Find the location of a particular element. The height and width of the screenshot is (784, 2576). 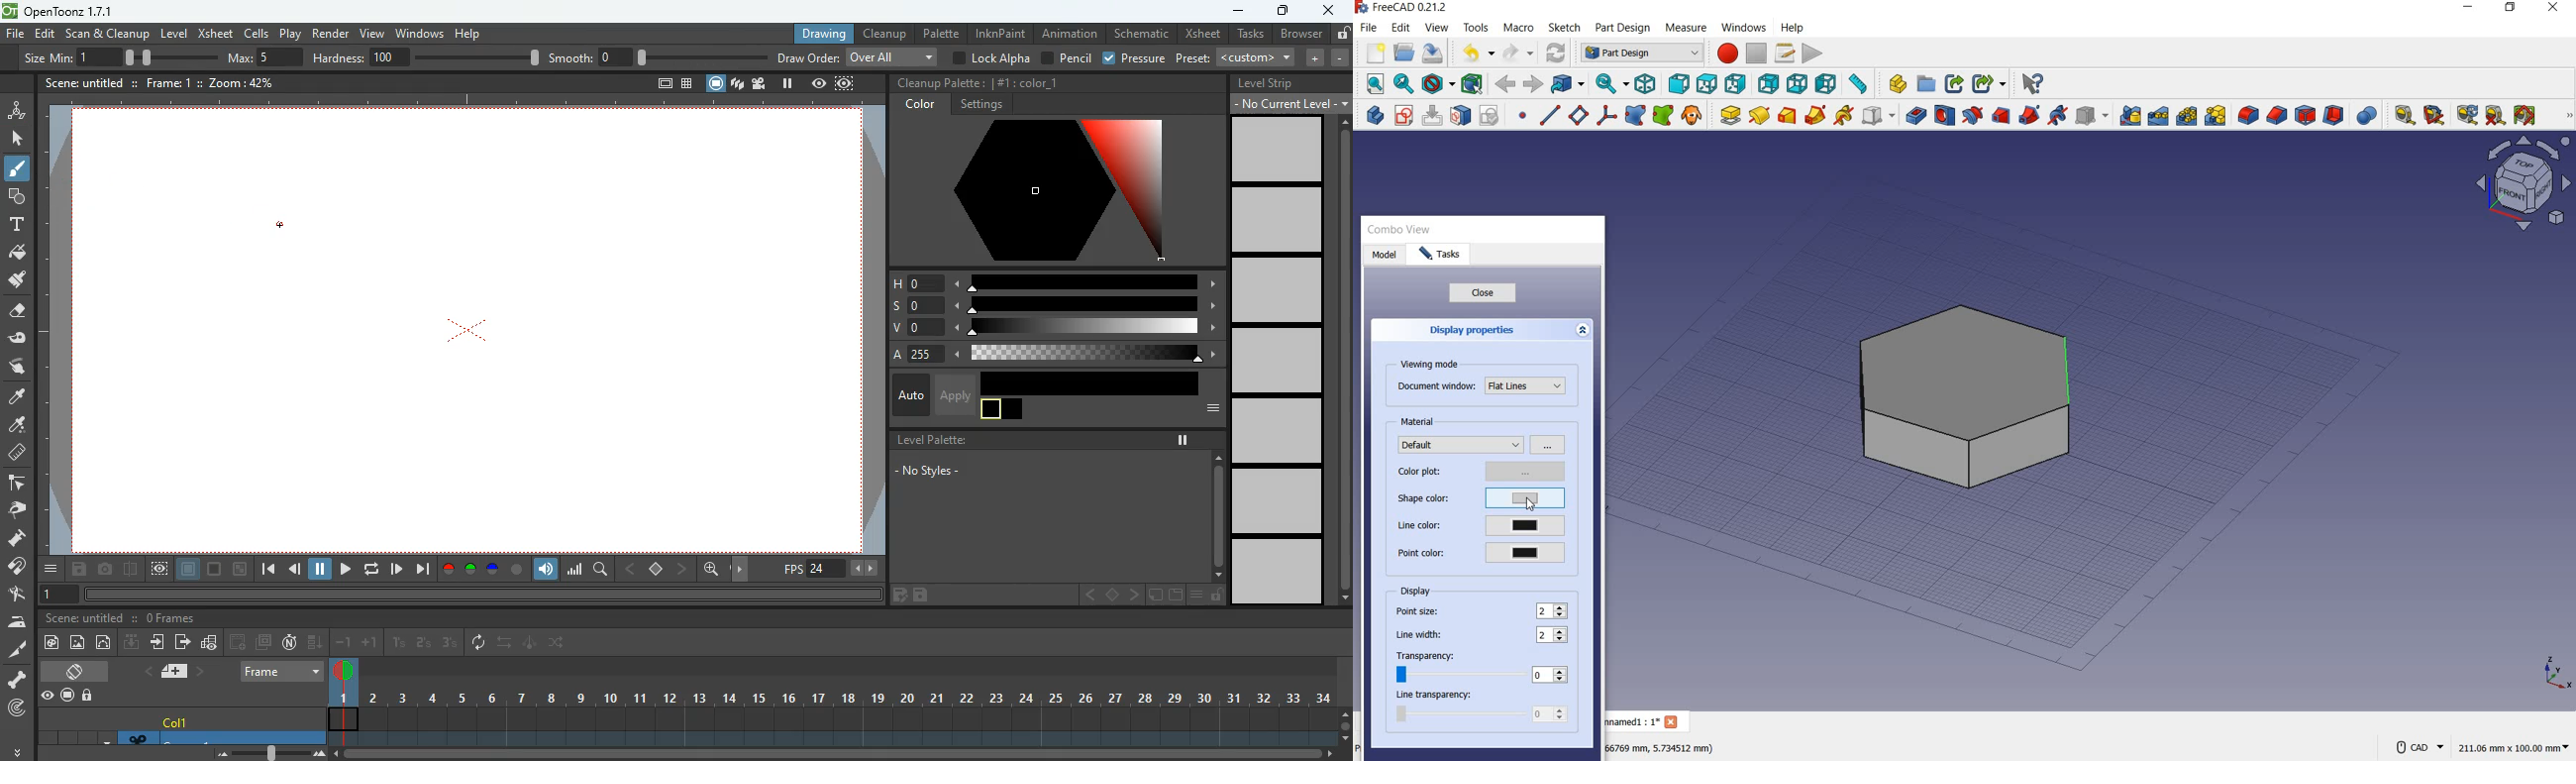

create a local coordinate system is located at coordinates (1606, 117).